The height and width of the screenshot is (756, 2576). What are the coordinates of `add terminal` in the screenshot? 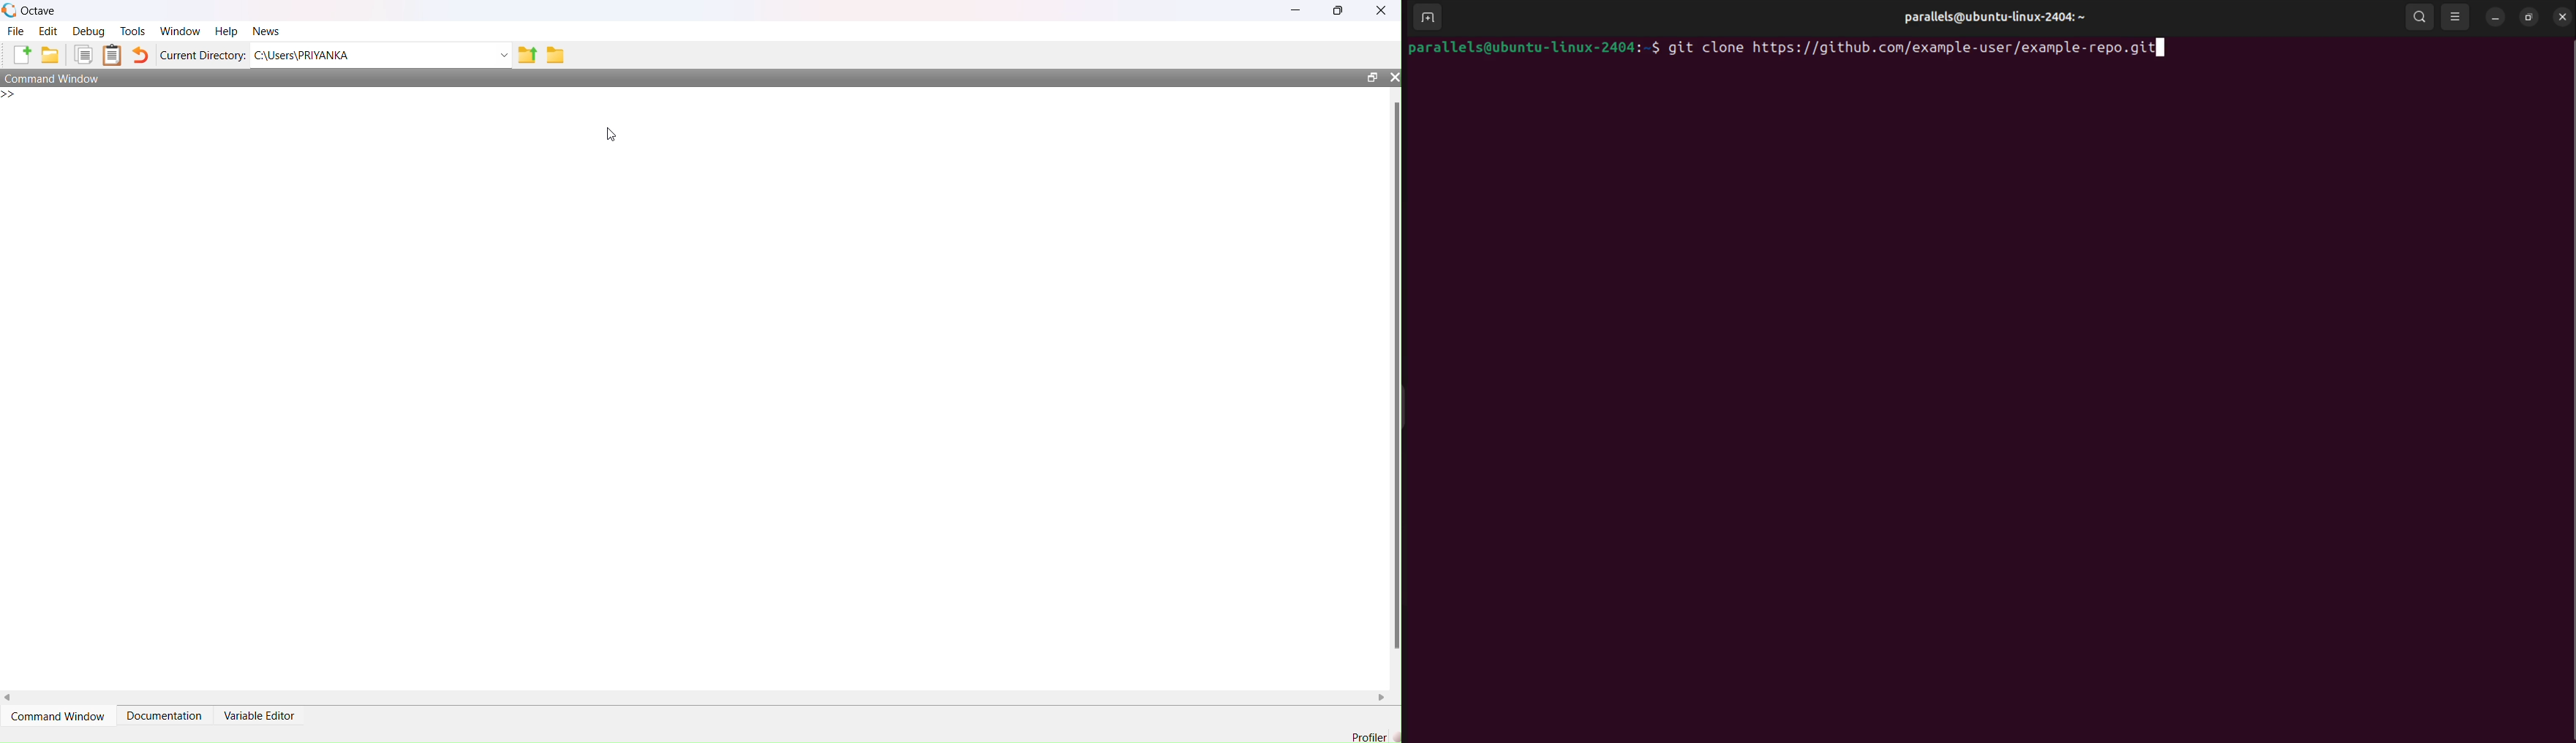 It's located at (1424, 18).